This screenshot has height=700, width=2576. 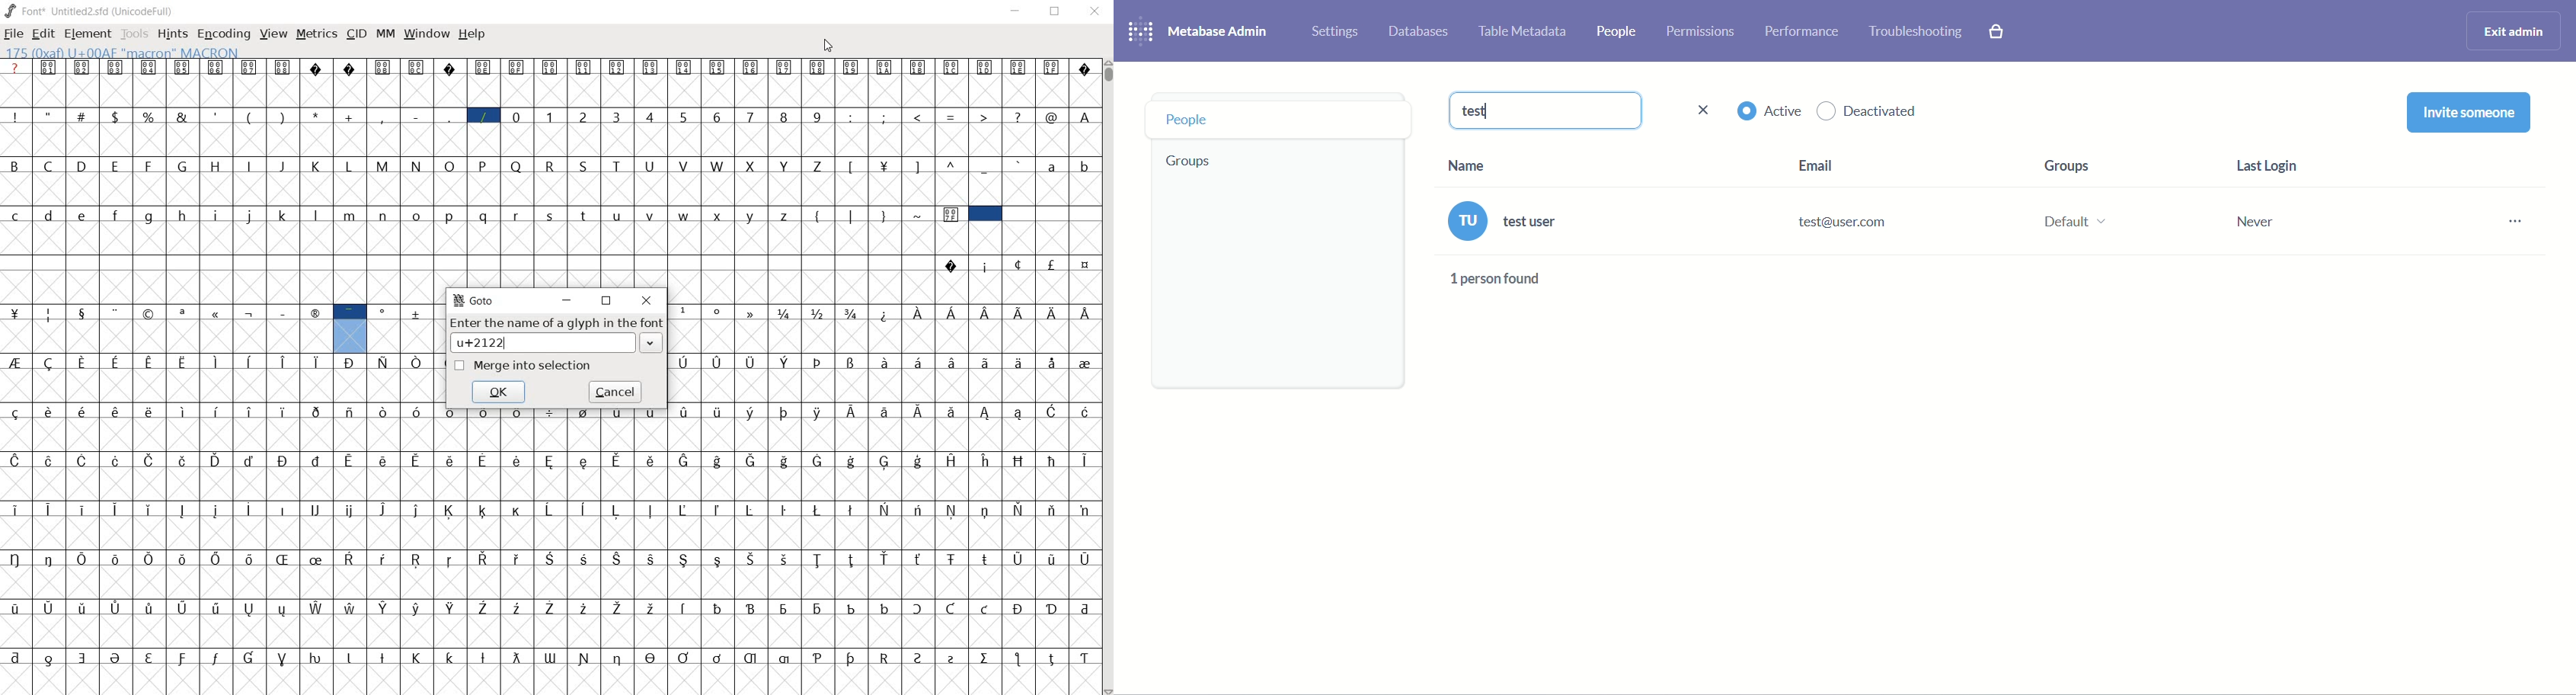 What do you see at coordinates (1983, 222) in the screenshot?
I see `test user` at bounding box center [1983, 222].